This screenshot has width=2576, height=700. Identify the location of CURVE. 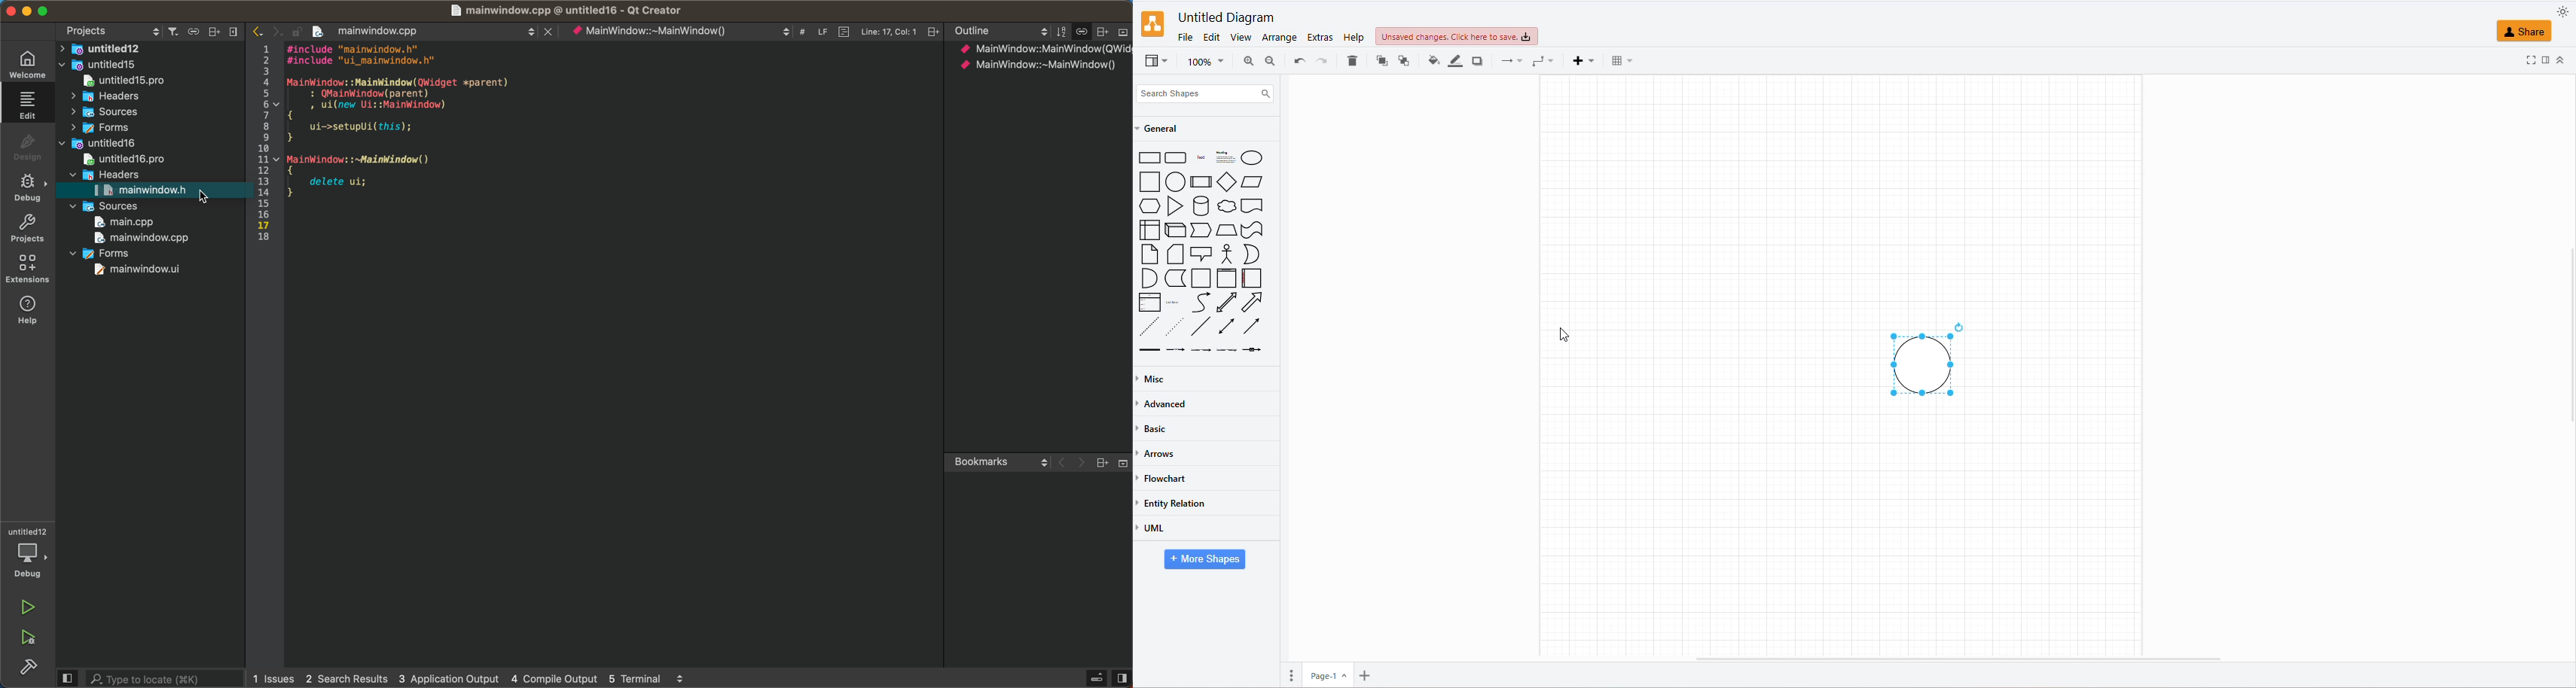
(1202, 303).